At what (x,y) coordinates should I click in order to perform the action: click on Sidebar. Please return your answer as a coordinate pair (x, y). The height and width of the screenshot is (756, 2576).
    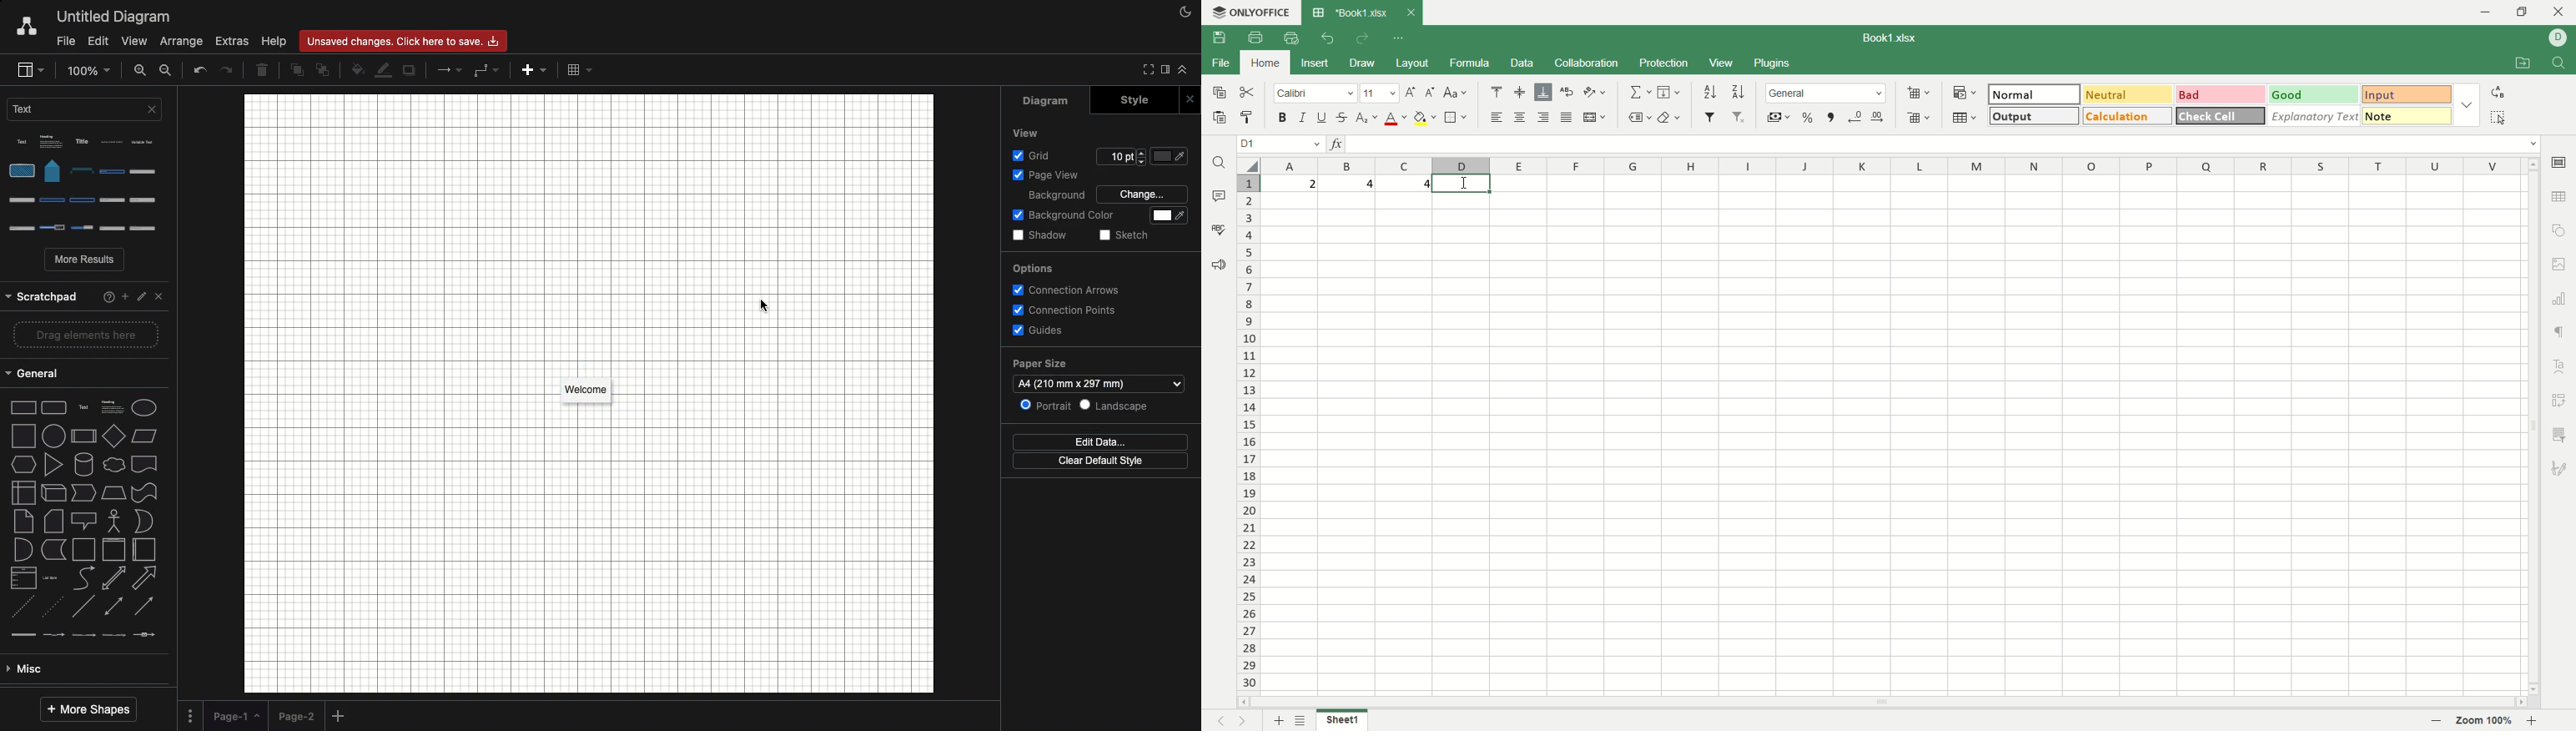
    Looking at the image, I should click on (29, 70).